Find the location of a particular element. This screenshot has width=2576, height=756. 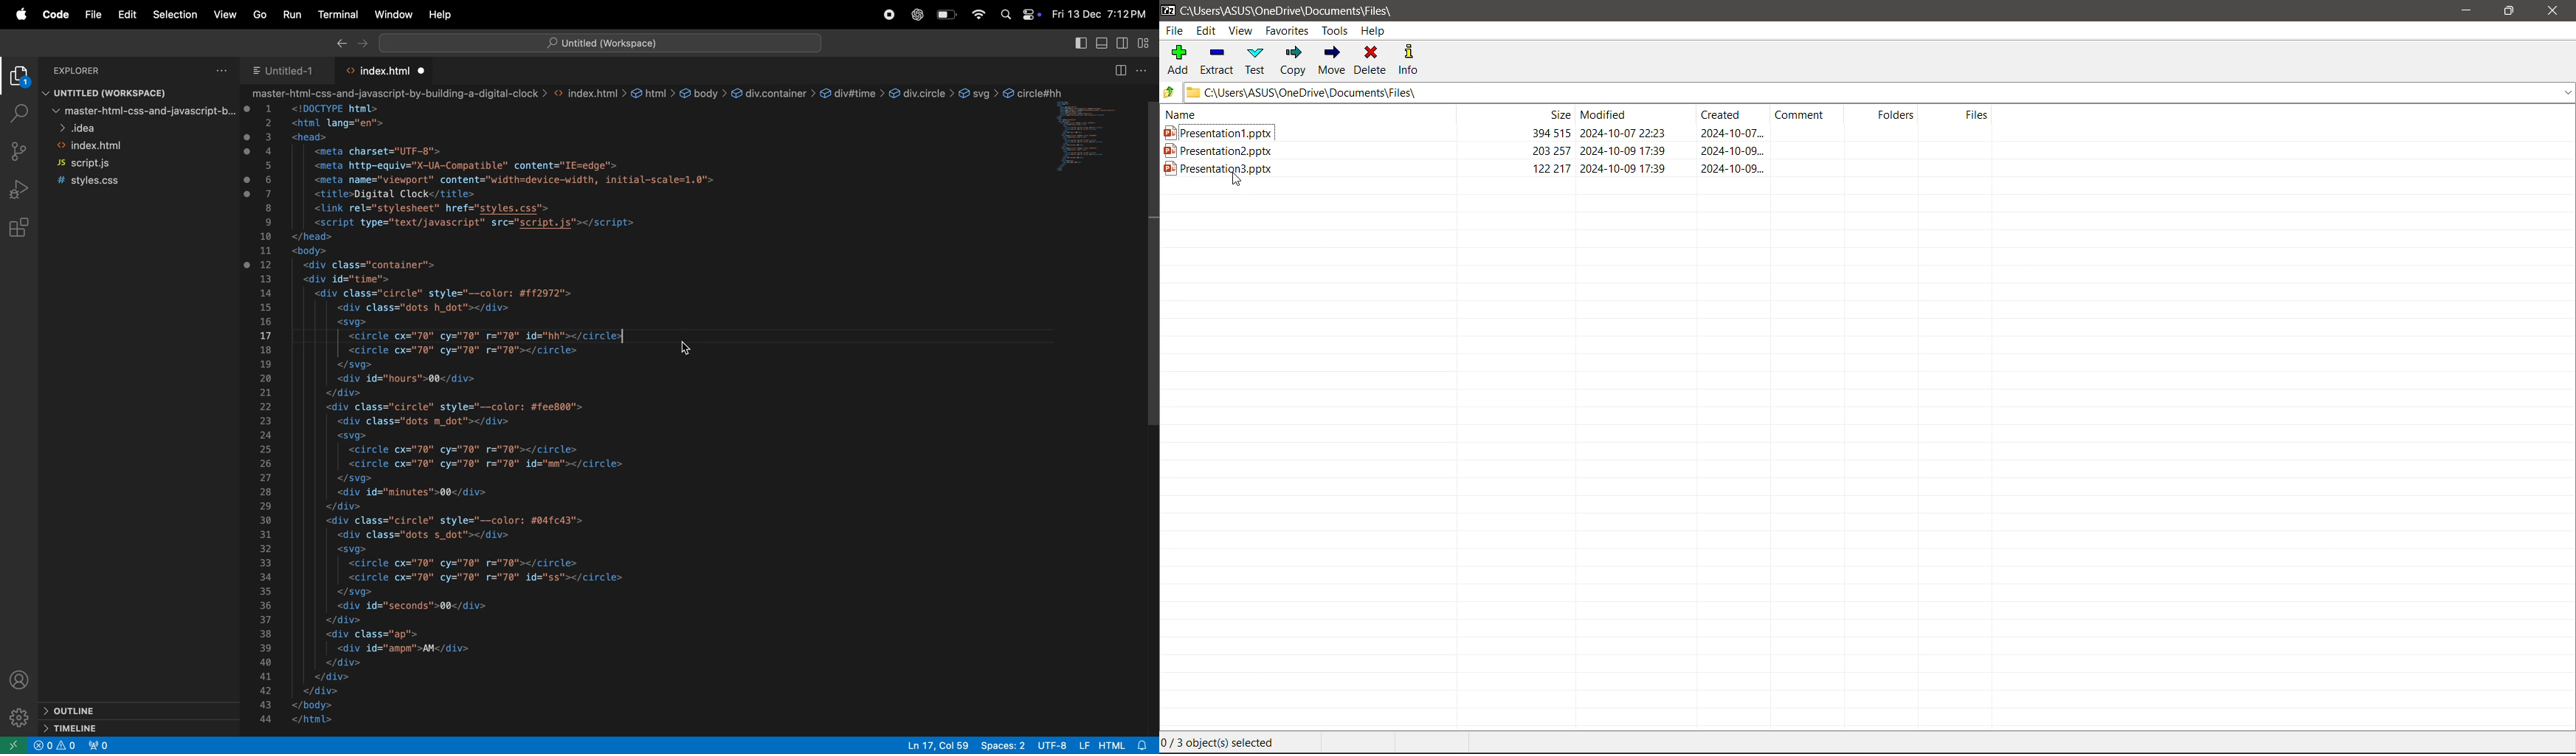

explorer is located at coordinates (105, 70).